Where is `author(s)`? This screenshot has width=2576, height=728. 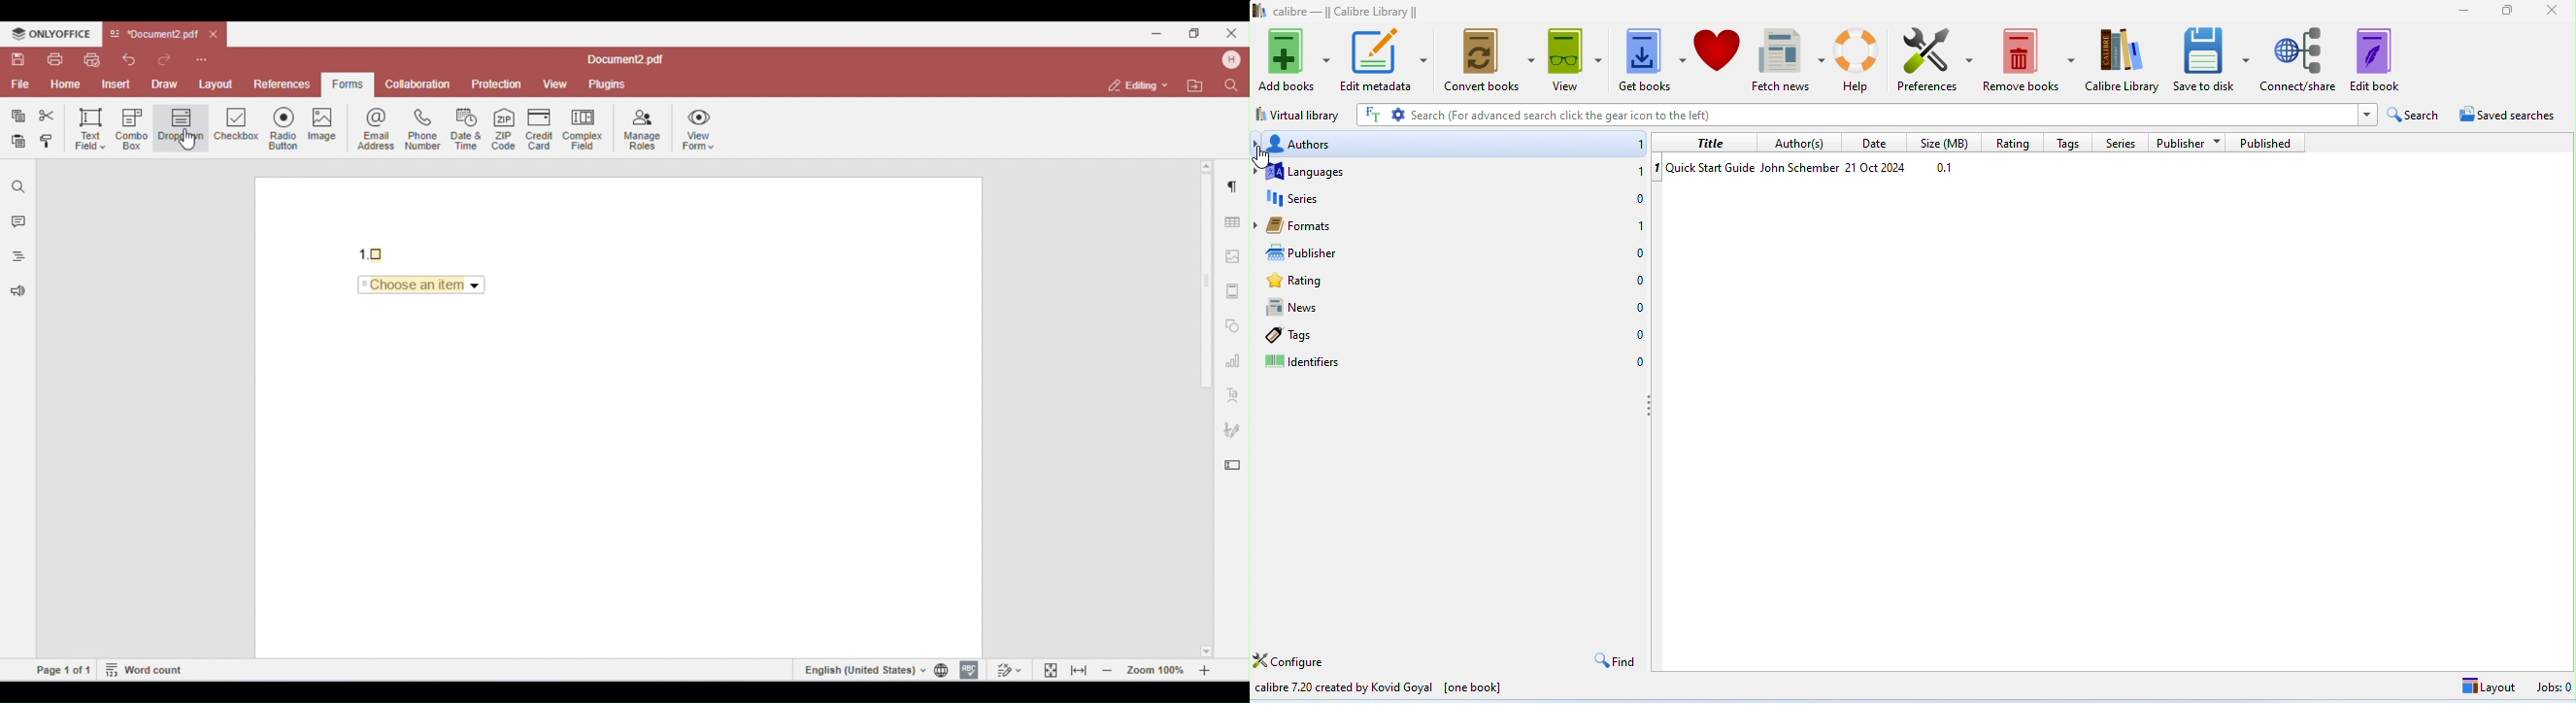 author(s) is located at coordinates (1802, 143).